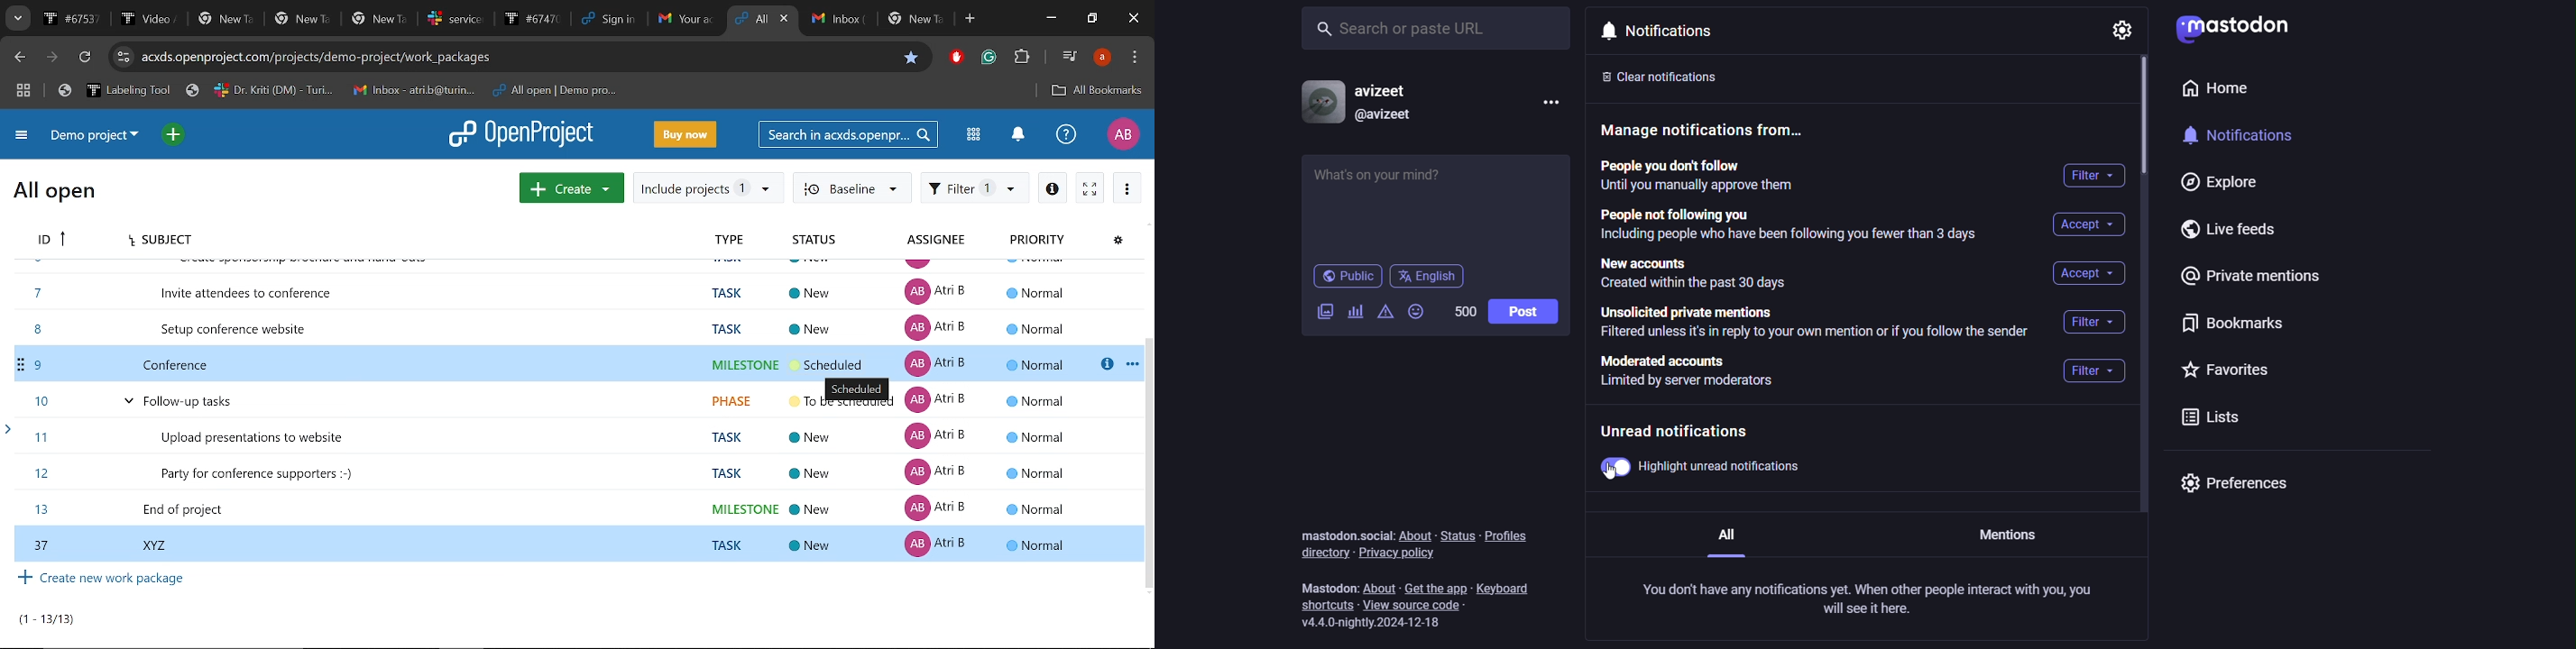 This screenshot has height=672, width=2576. What do you see at coordinates (1697, 376) in the screenshot?
I see `moderated accounts` at bounding box center [1697, 376].